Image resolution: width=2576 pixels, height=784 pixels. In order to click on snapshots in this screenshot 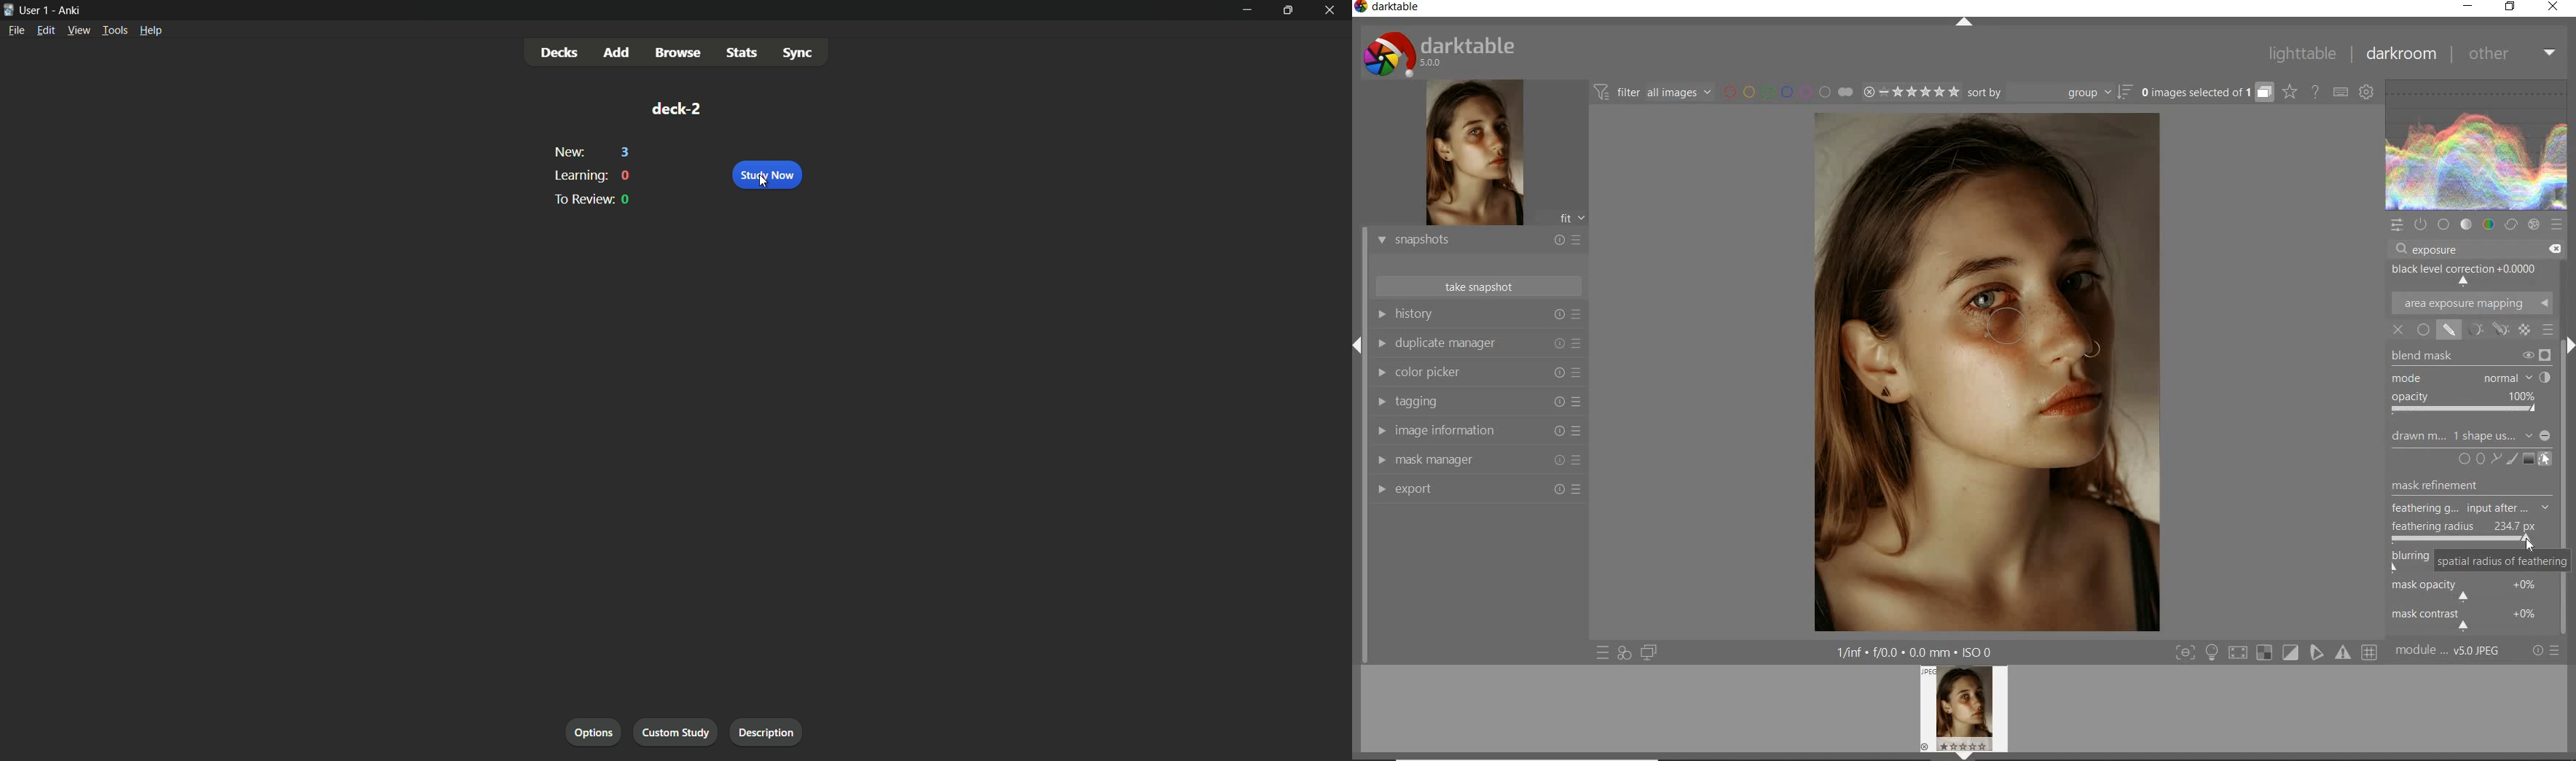, I will do `click(1477, 241)`.